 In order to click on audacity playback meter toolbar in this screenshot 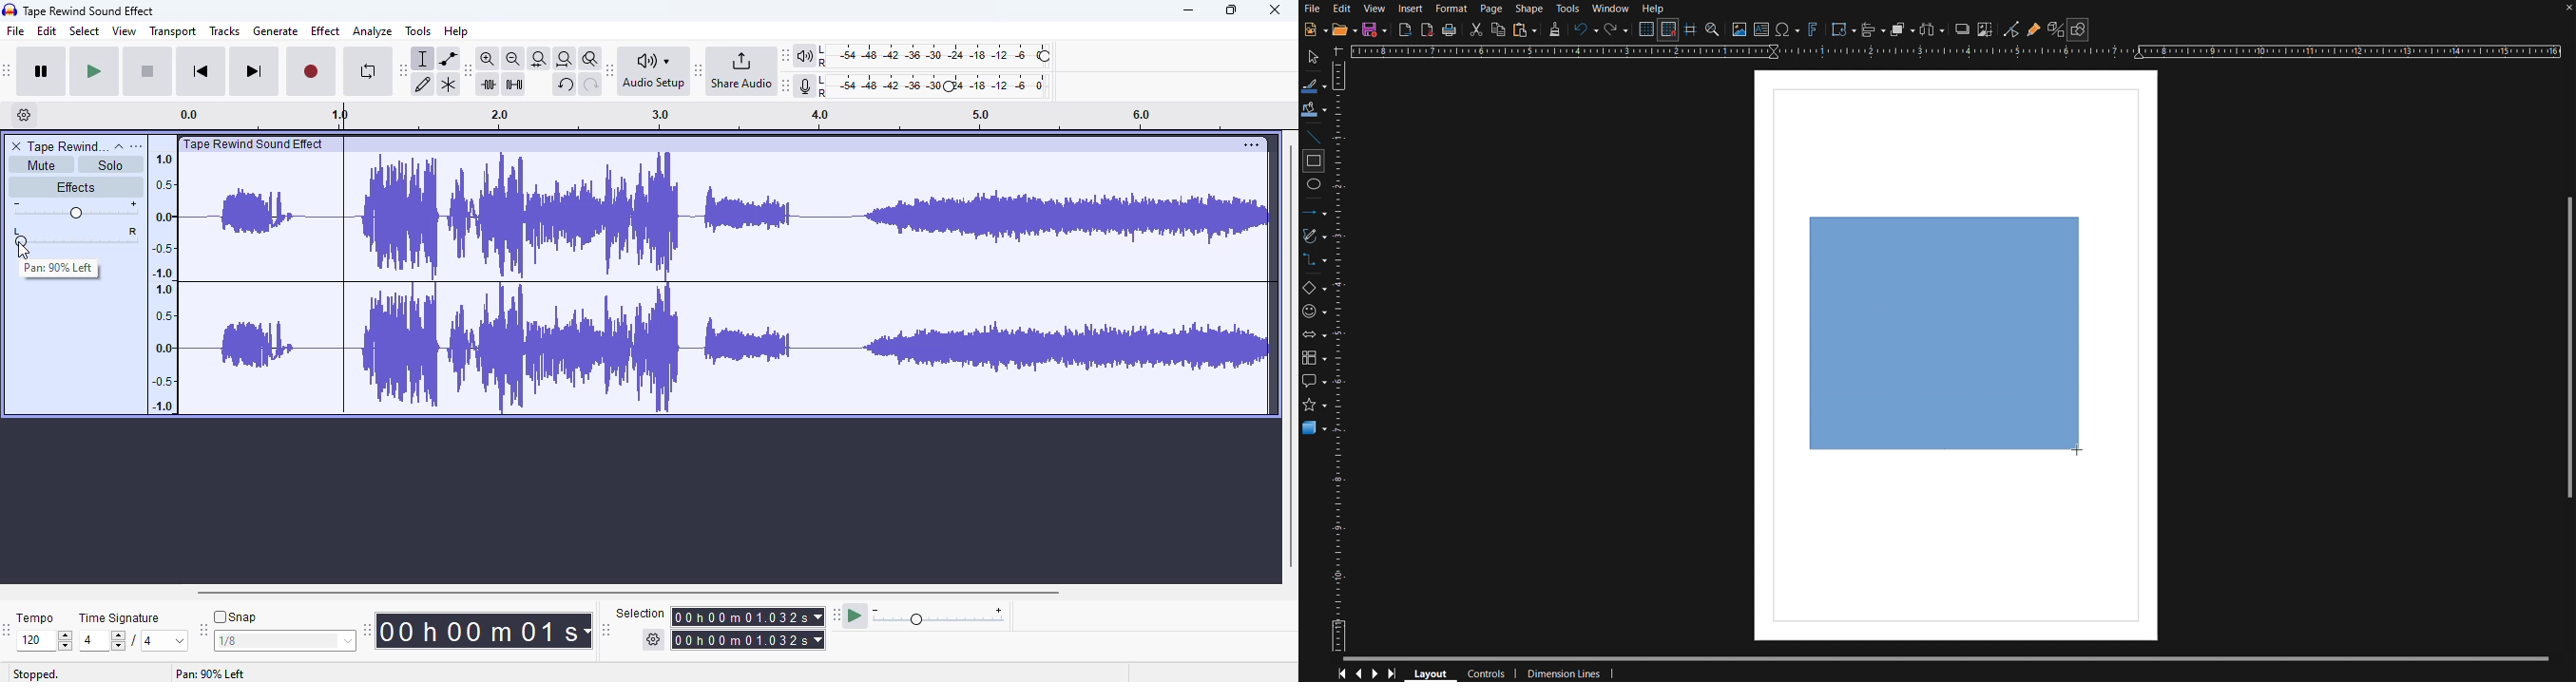, I will do `click(785, 55)`.